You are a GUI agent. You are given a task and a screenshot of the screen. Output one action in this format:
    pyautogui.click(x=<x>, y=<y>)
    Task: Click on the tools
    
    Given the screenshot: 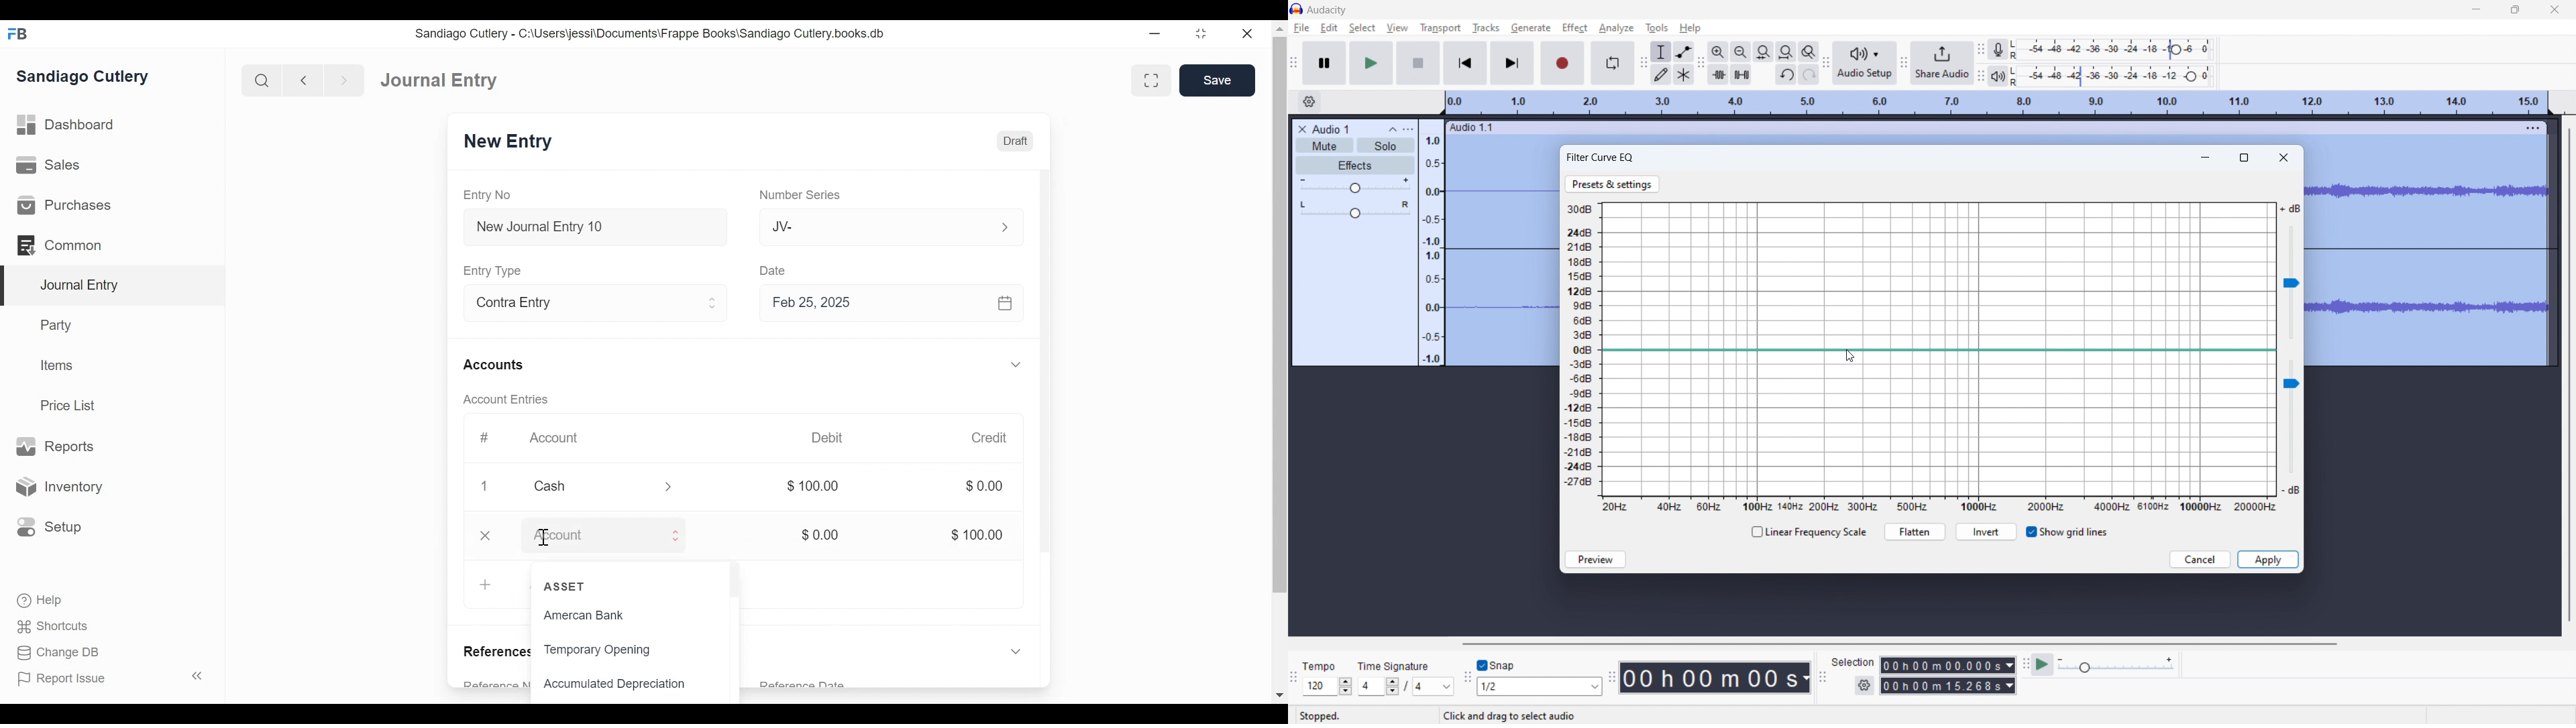 What is the action you would take?
    pyautogui.click(x=1656, y=28)
    